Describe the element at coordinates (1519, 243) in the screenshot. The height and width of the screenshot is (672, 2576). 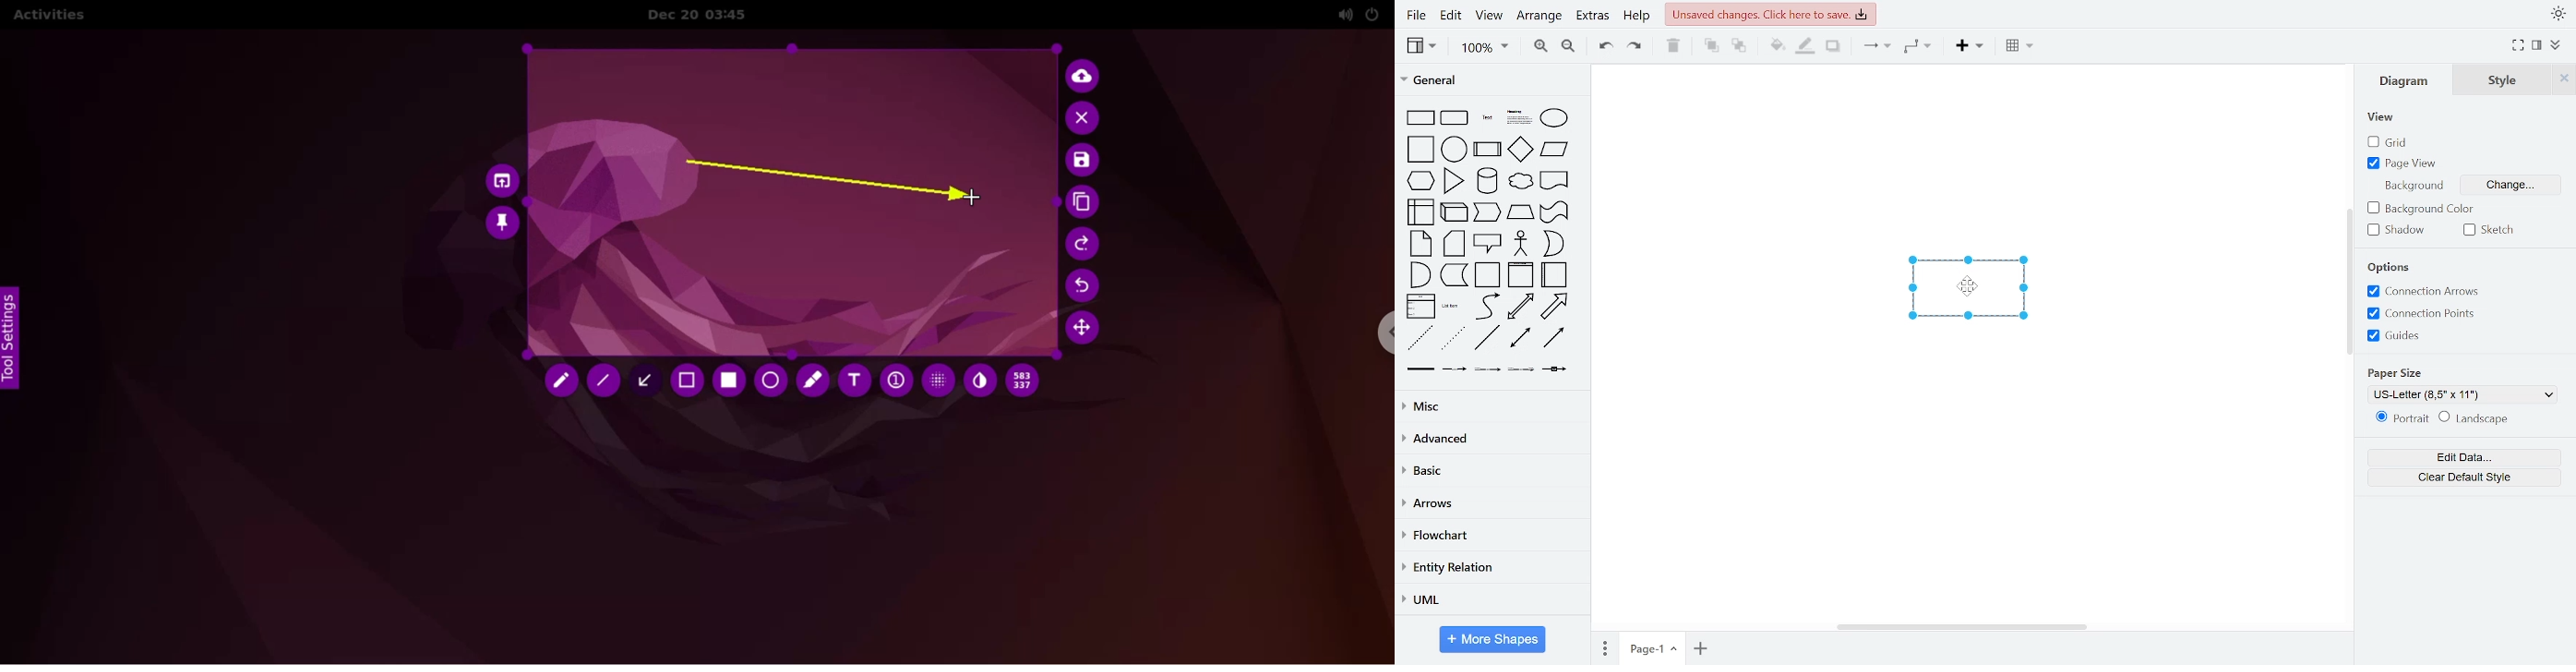
I see `general shapes` at that location.